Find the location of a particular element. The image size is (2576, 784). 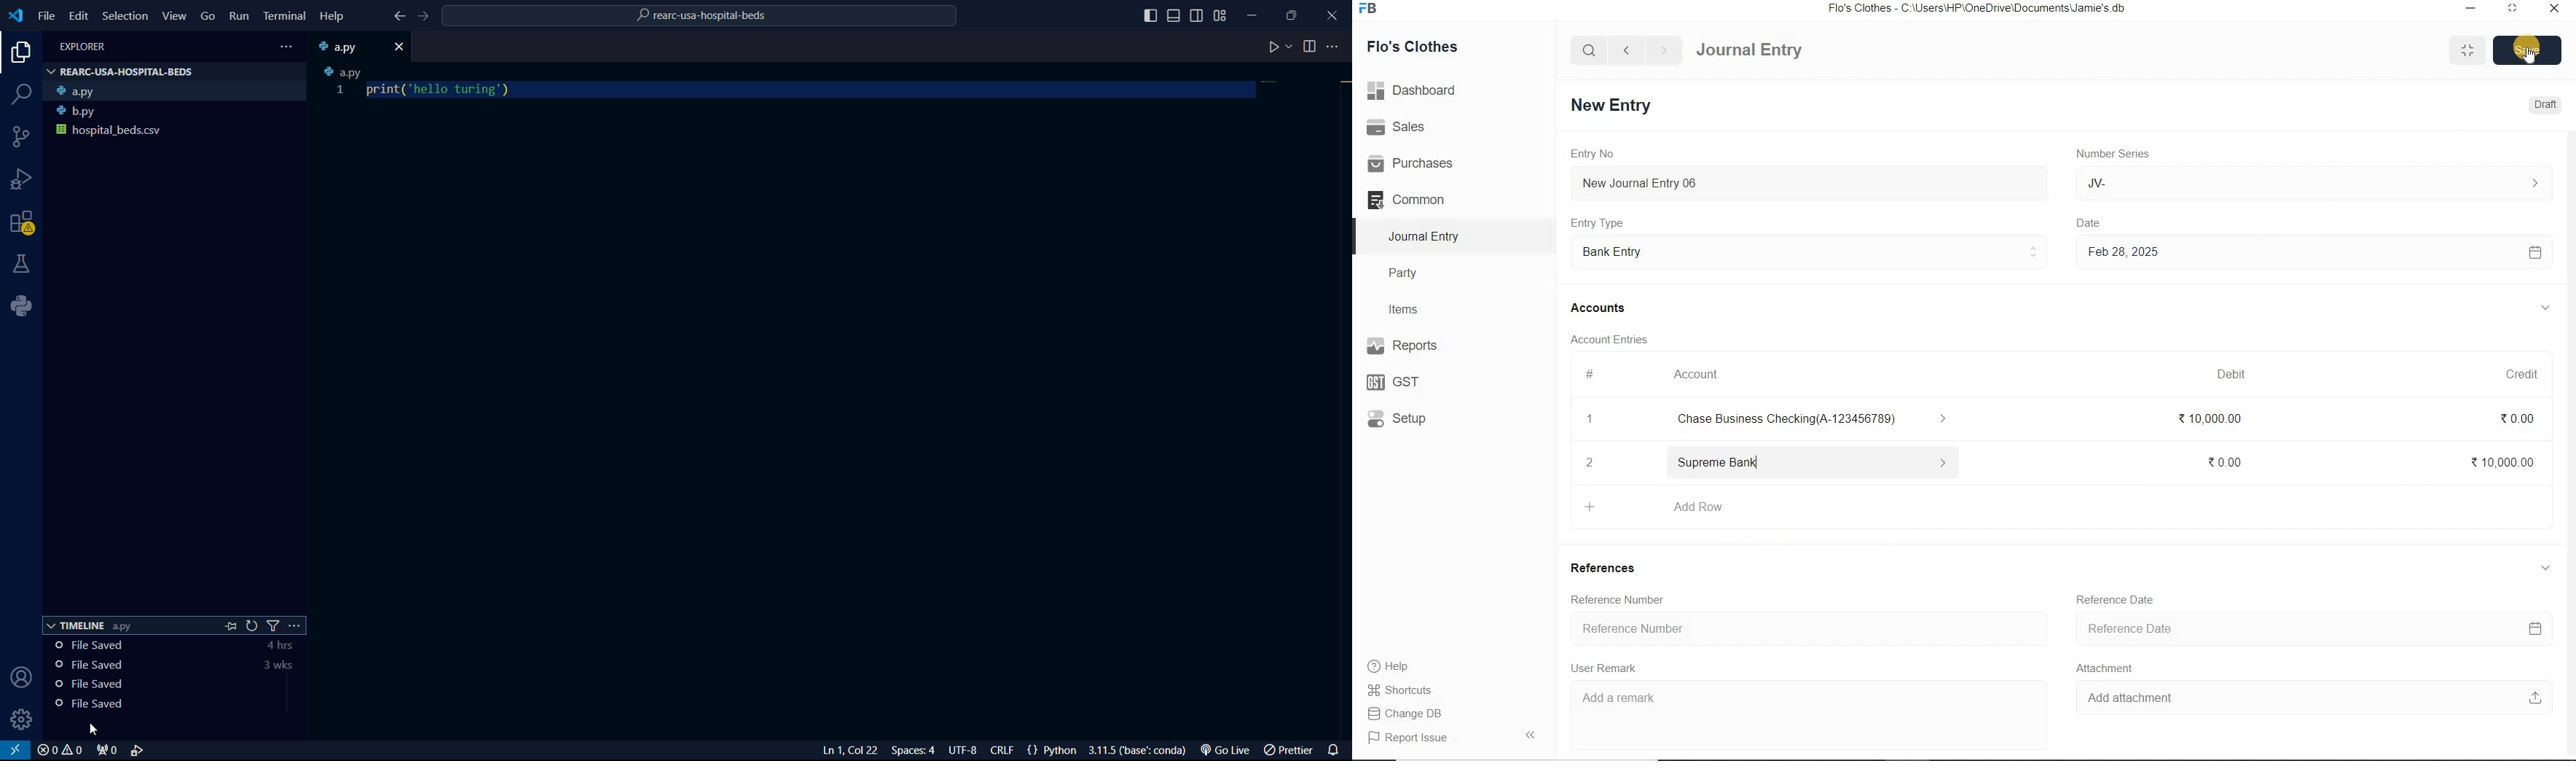

Journal Entry is located at coordinates (1775, 48).